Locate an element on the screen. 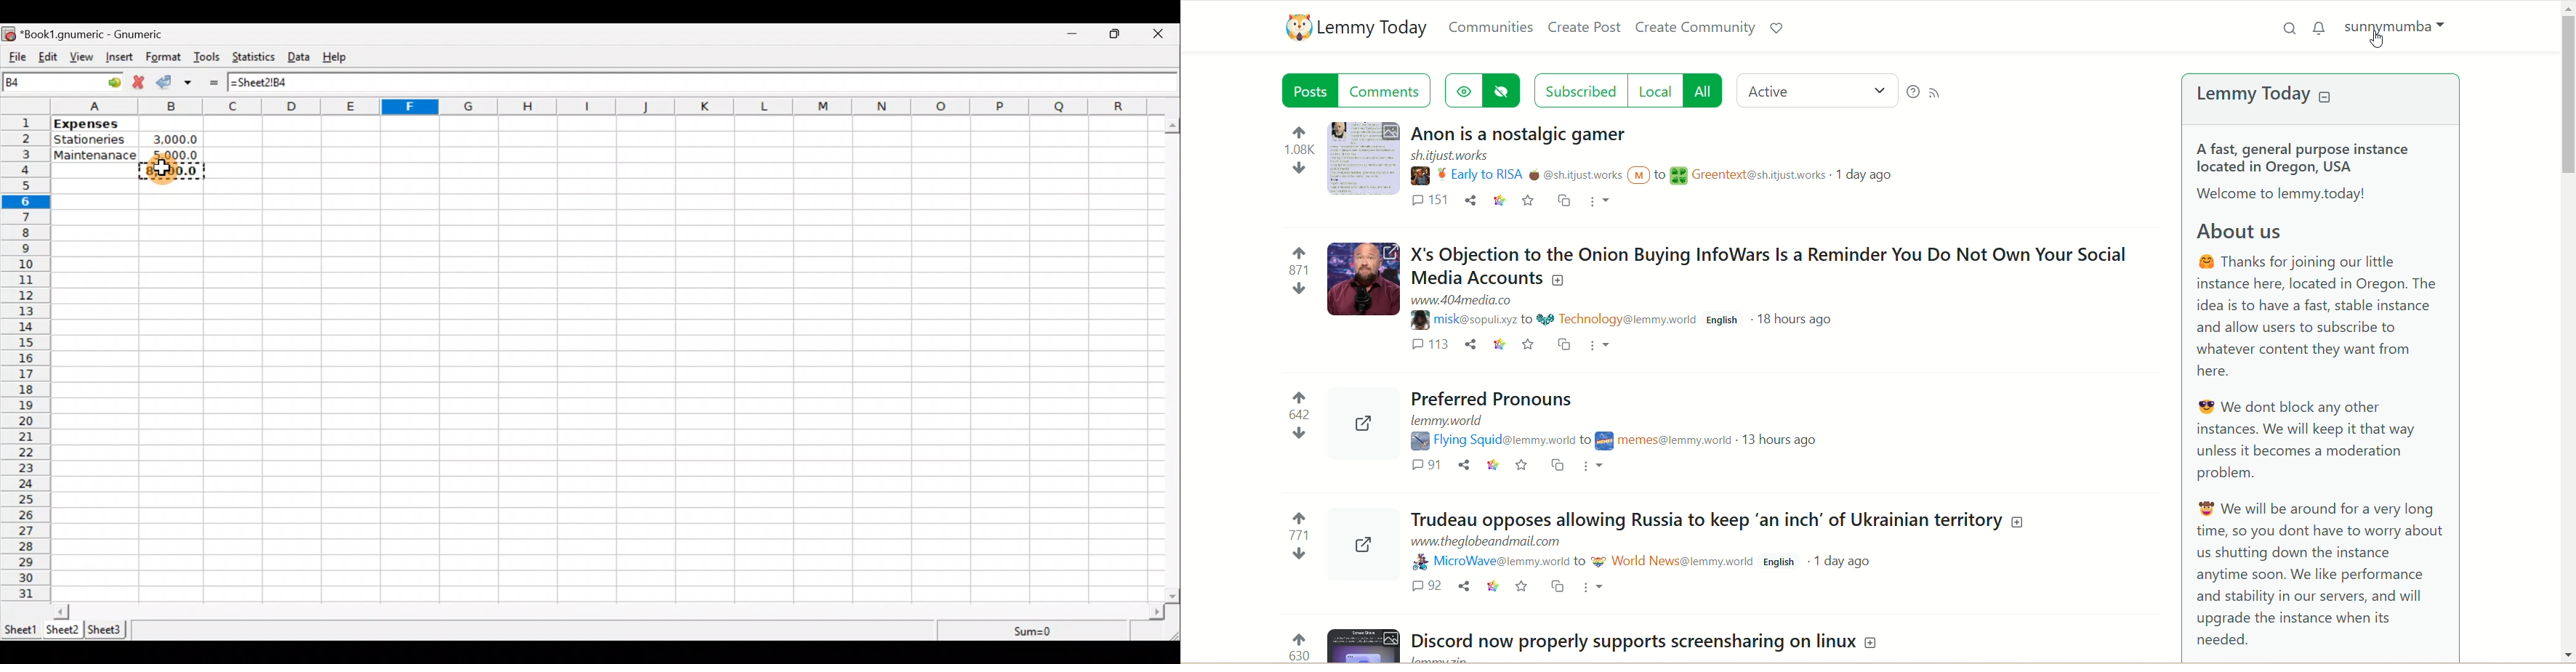 The image size is (2576, 672). save is located at coordinates (1528, 201).